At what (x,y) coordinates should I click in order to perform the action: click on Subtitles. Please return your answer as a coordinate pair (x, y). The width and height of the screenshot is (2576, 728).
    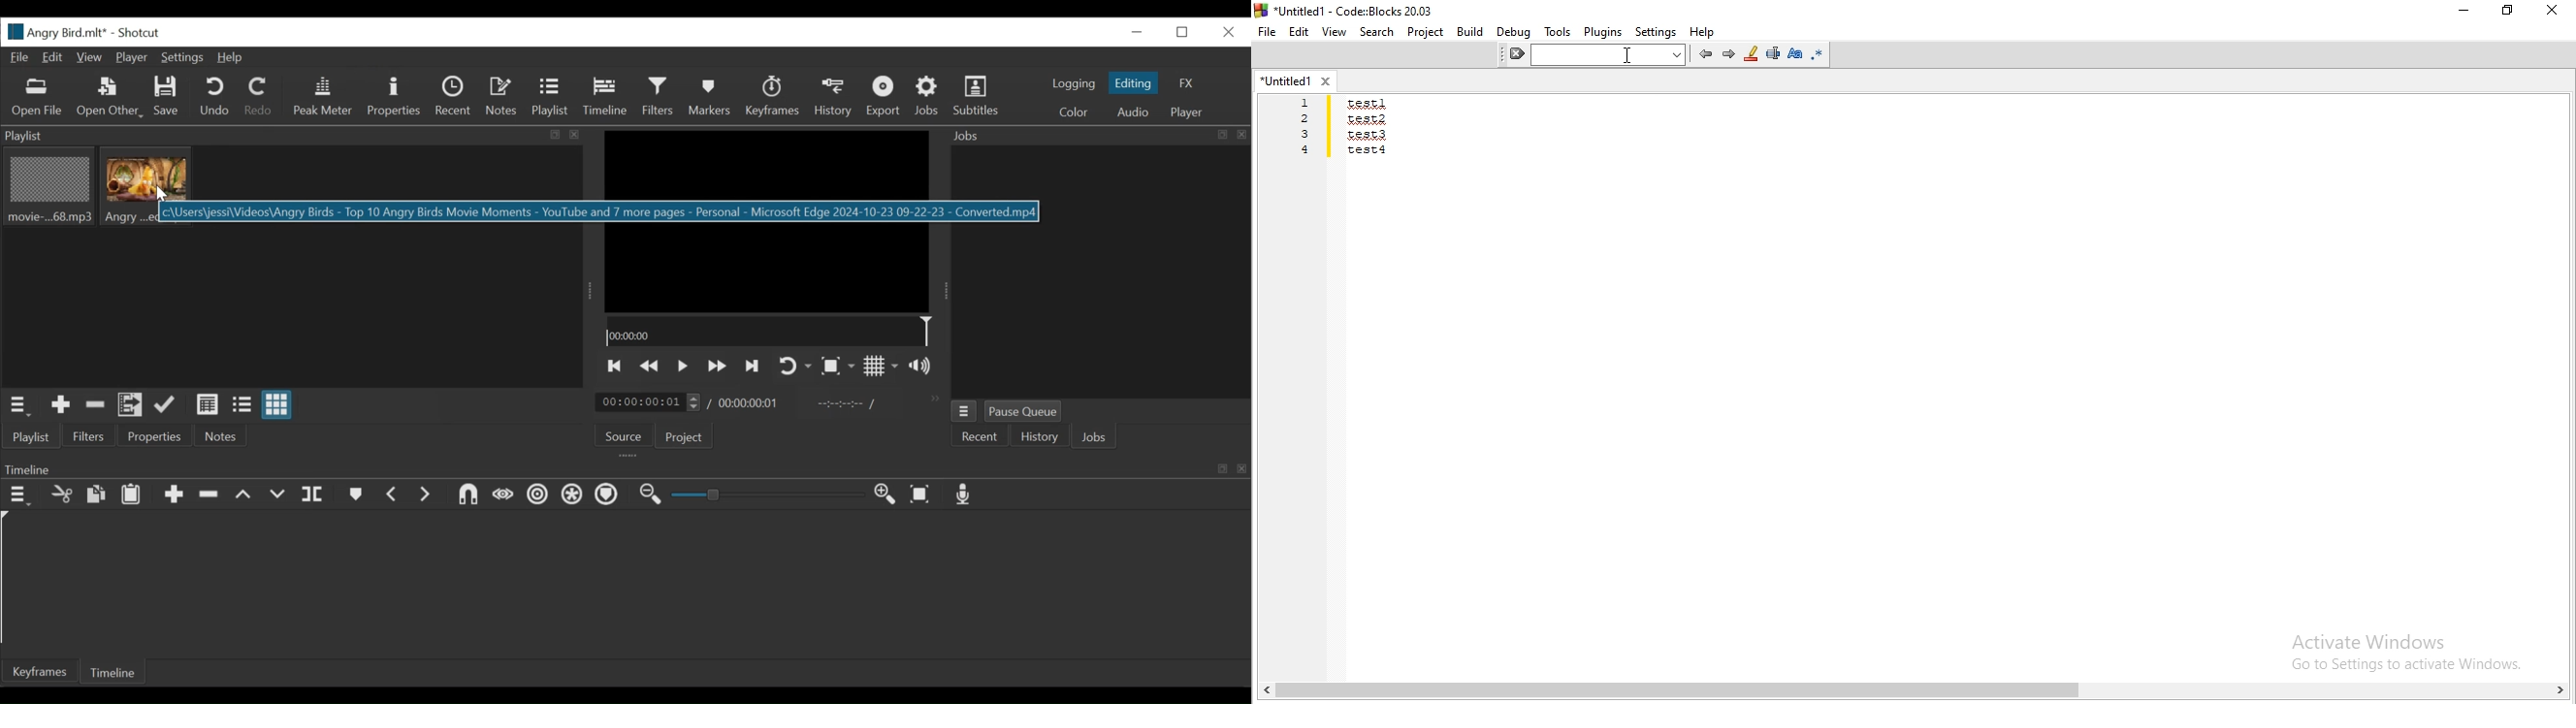
    Looking at the image, I should click on (980, 98).